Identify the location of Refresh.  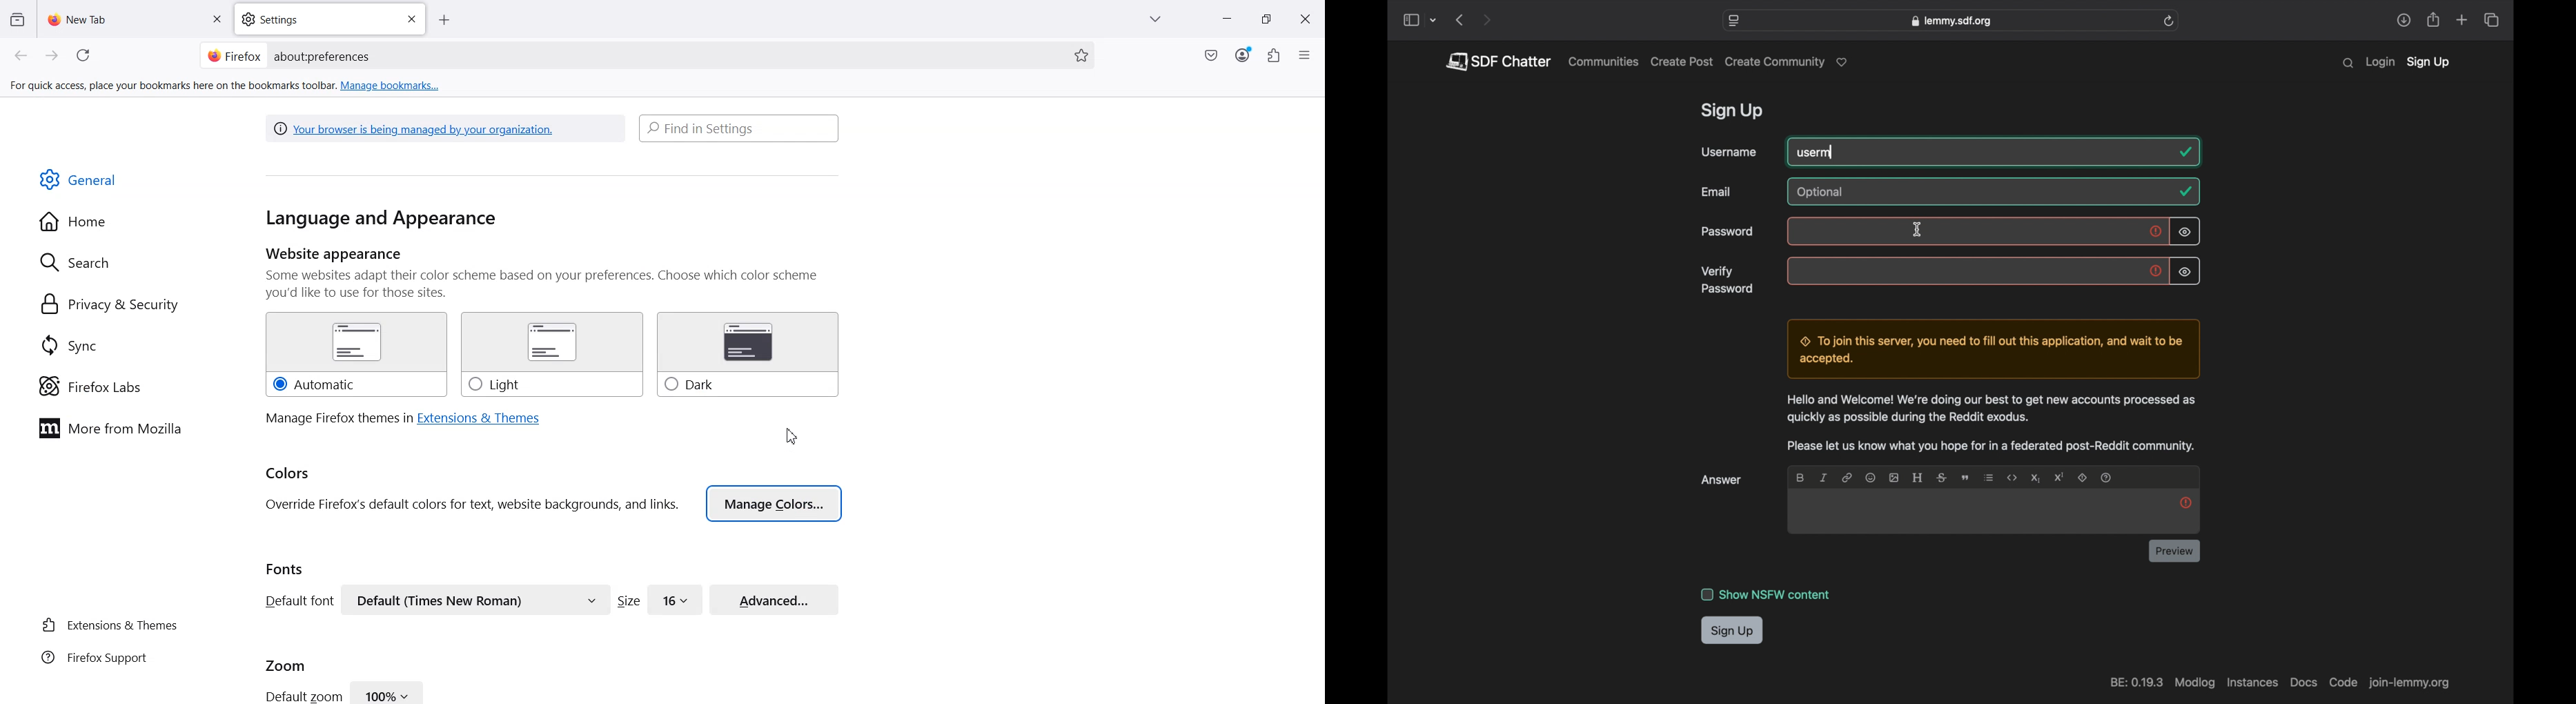
(86, 56).